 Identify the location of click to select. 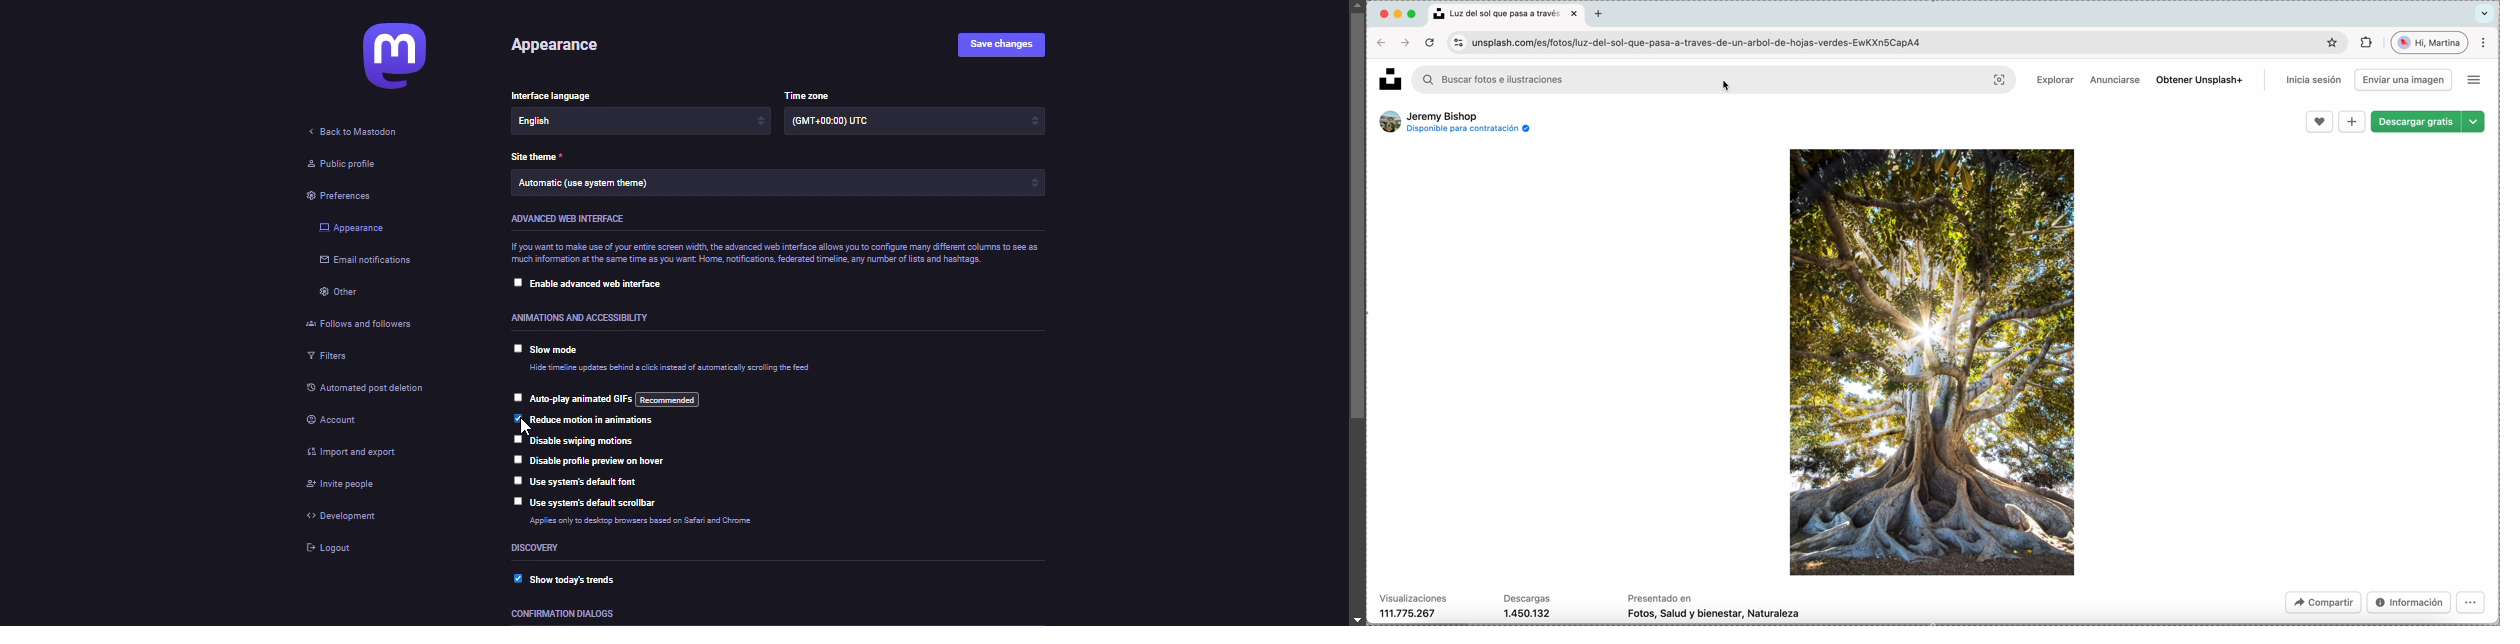
(512, 440).